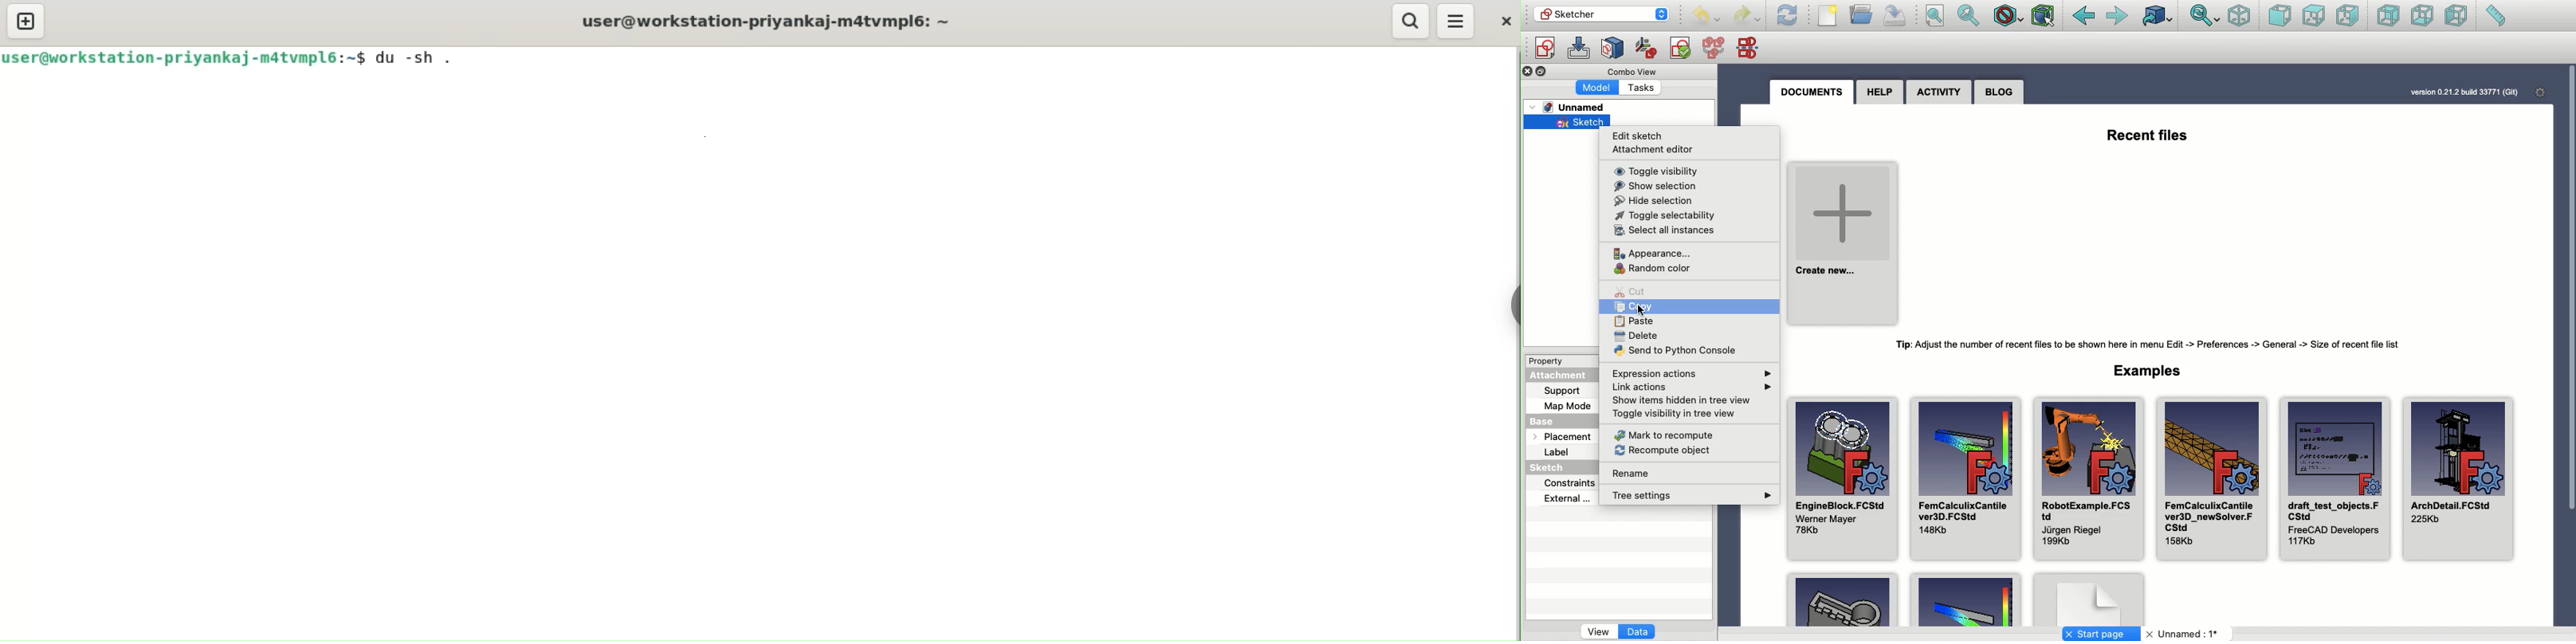 This screenshot has height=644, width=2576. I want to click on Fit selection, so click(1969, 15).